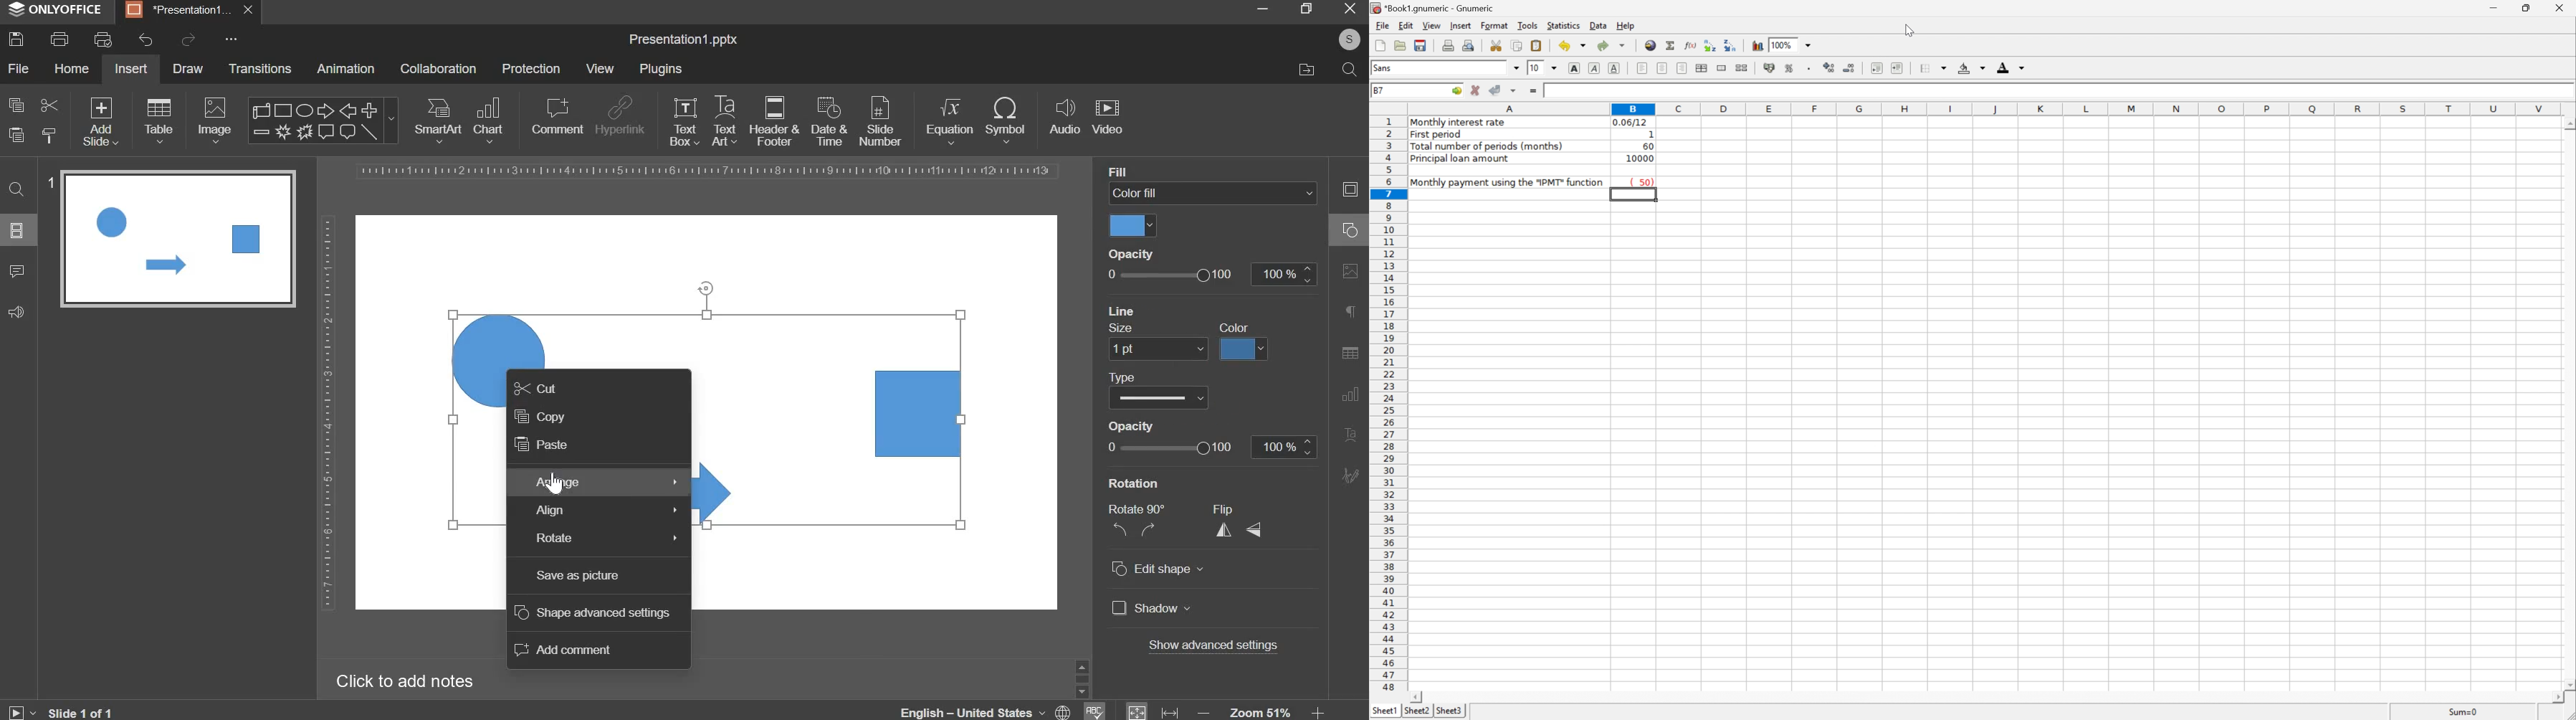  Describe the element at coordinates (606, 482) in the screenshot. I see `arrange` at that location.